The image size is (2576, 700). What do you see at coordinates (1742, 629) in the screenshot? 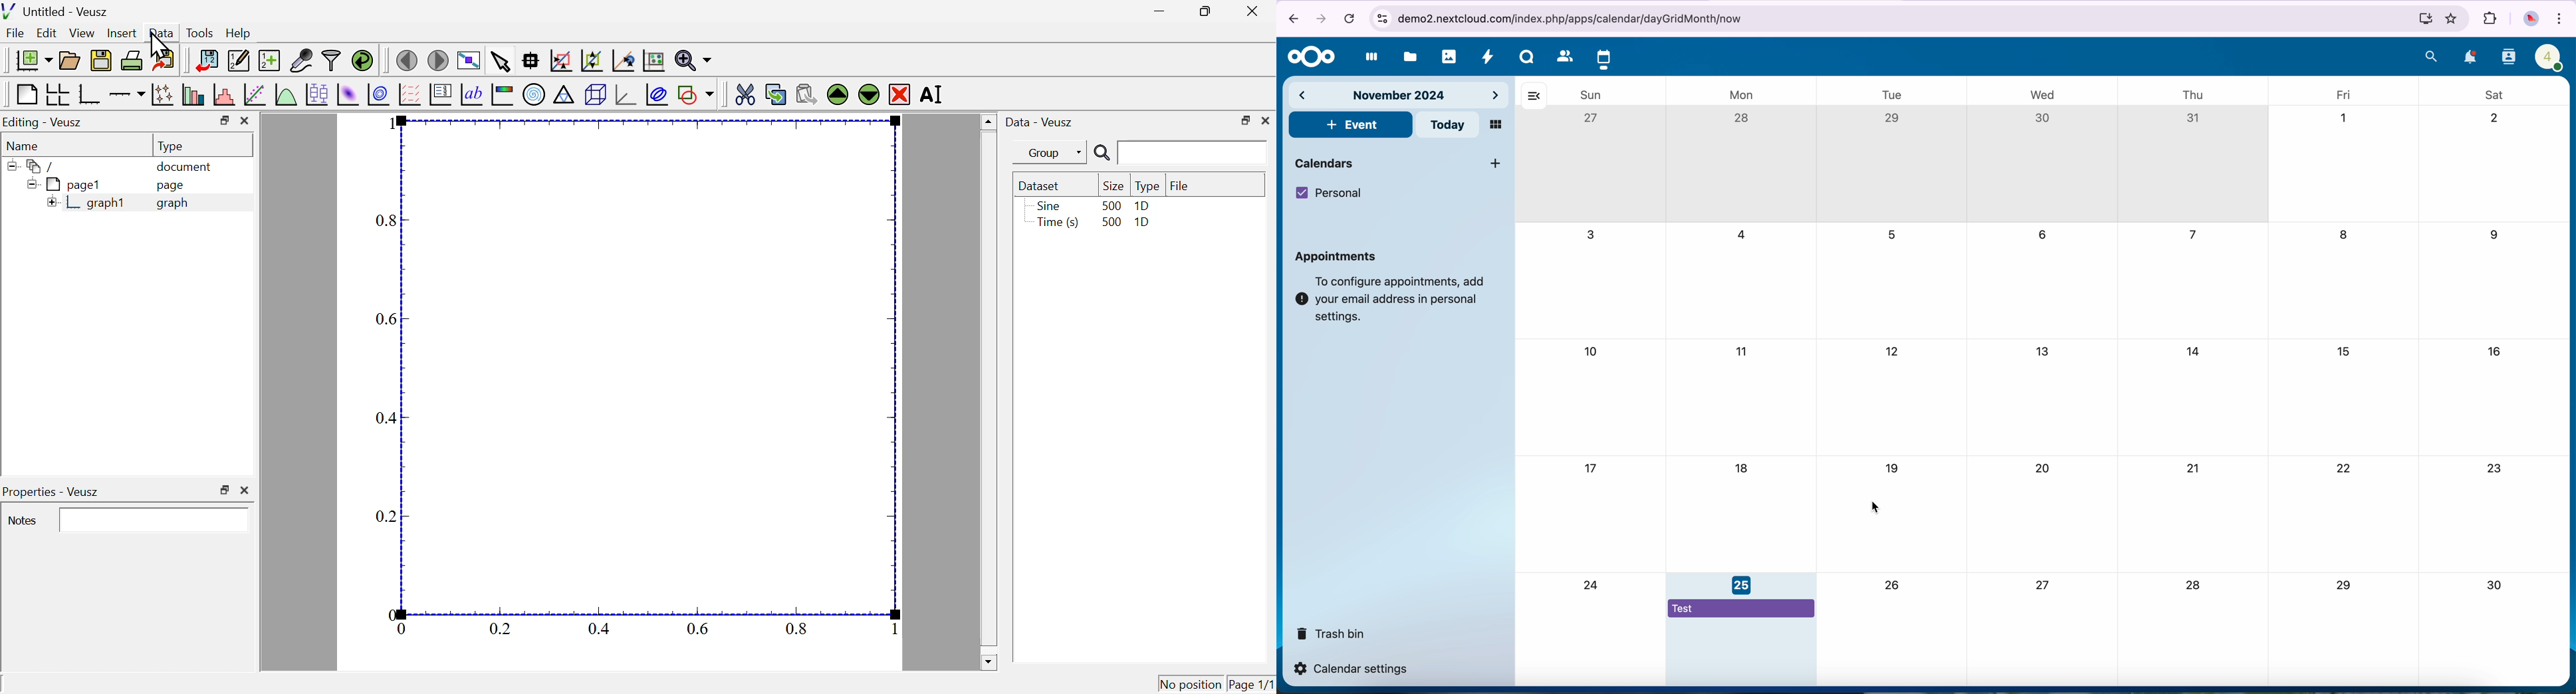
I see `event assigned on November 25` at bounding box center [1742, 629].